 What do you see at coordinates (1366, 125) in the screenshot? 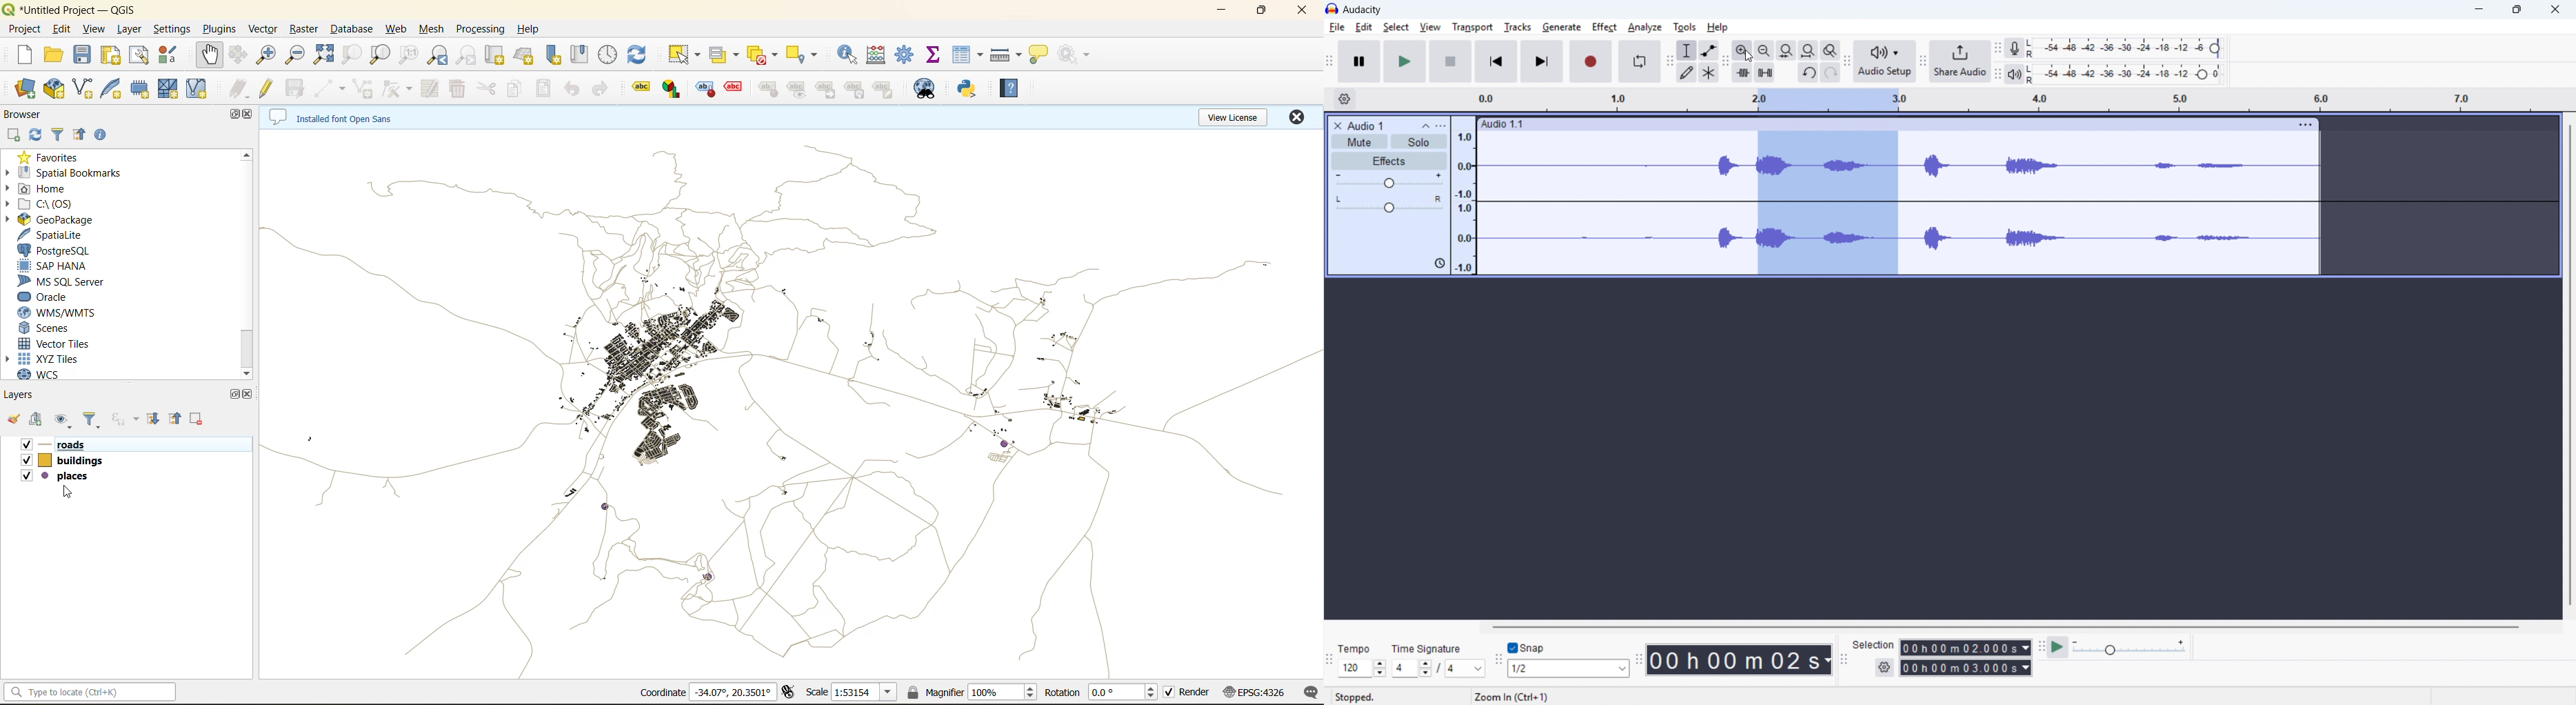
I see `Audio 1` at bounding box center [1366, 125].